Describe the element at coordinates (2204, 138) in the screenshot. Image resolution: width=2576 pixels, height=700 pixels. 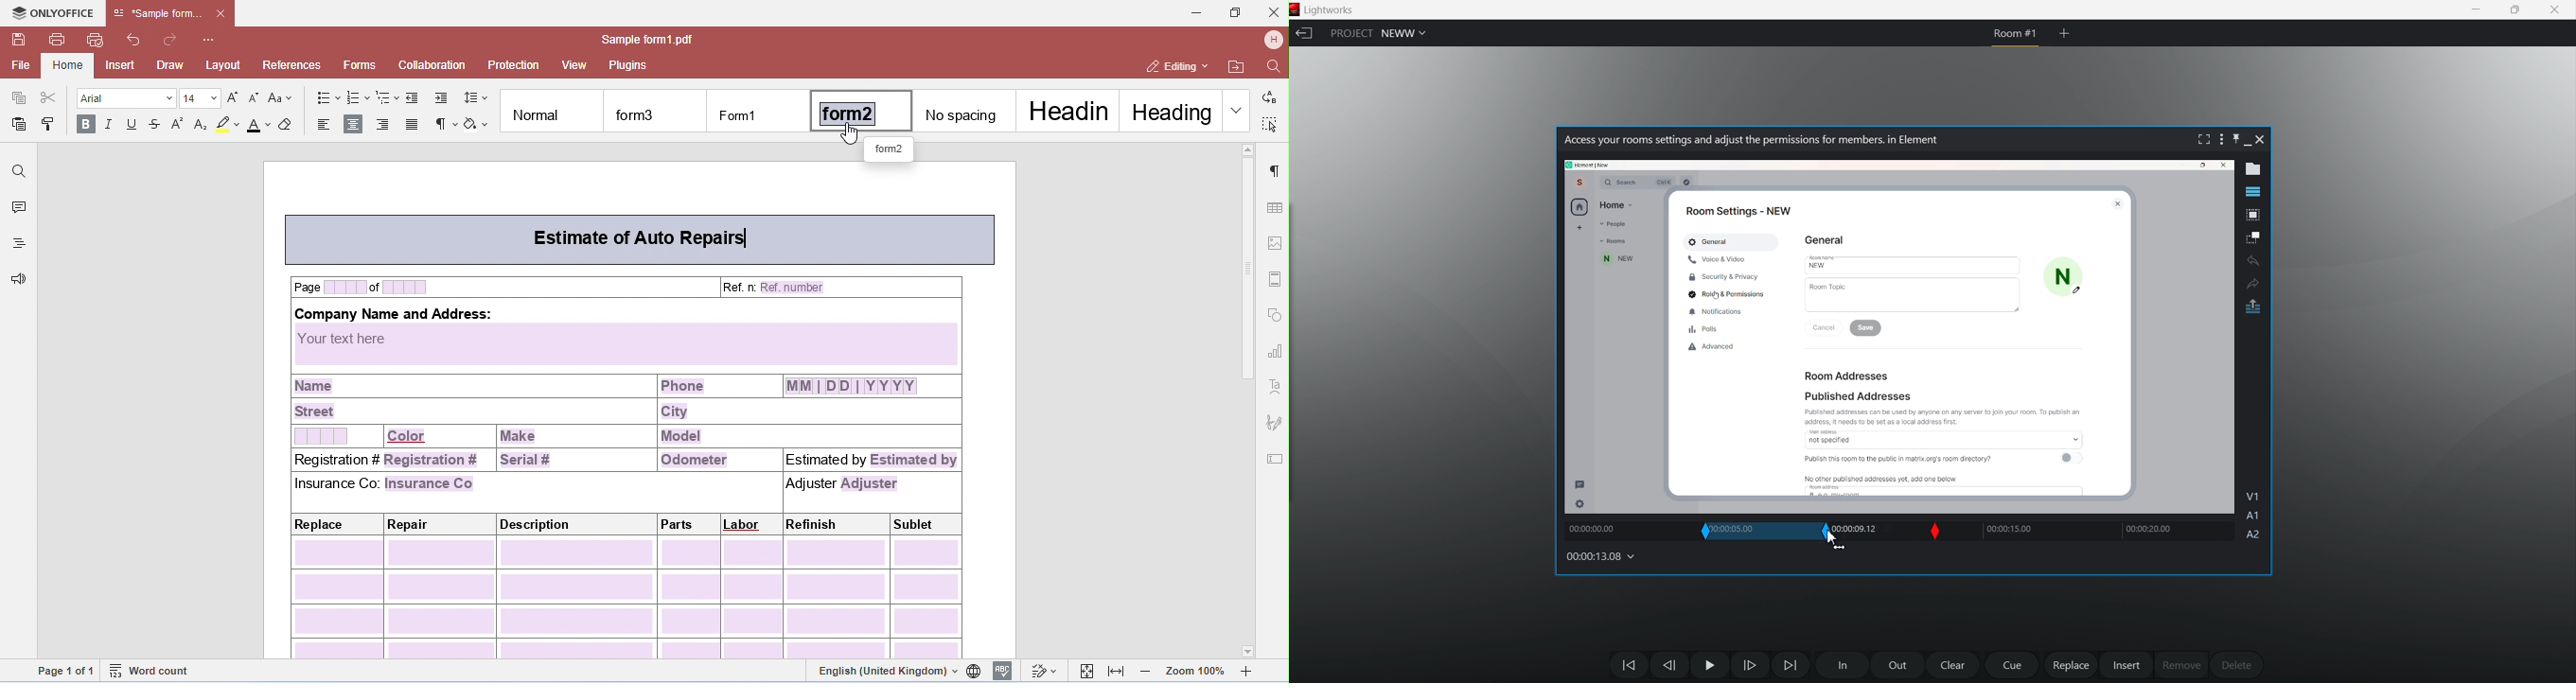
I see `fullscreen` at that location.